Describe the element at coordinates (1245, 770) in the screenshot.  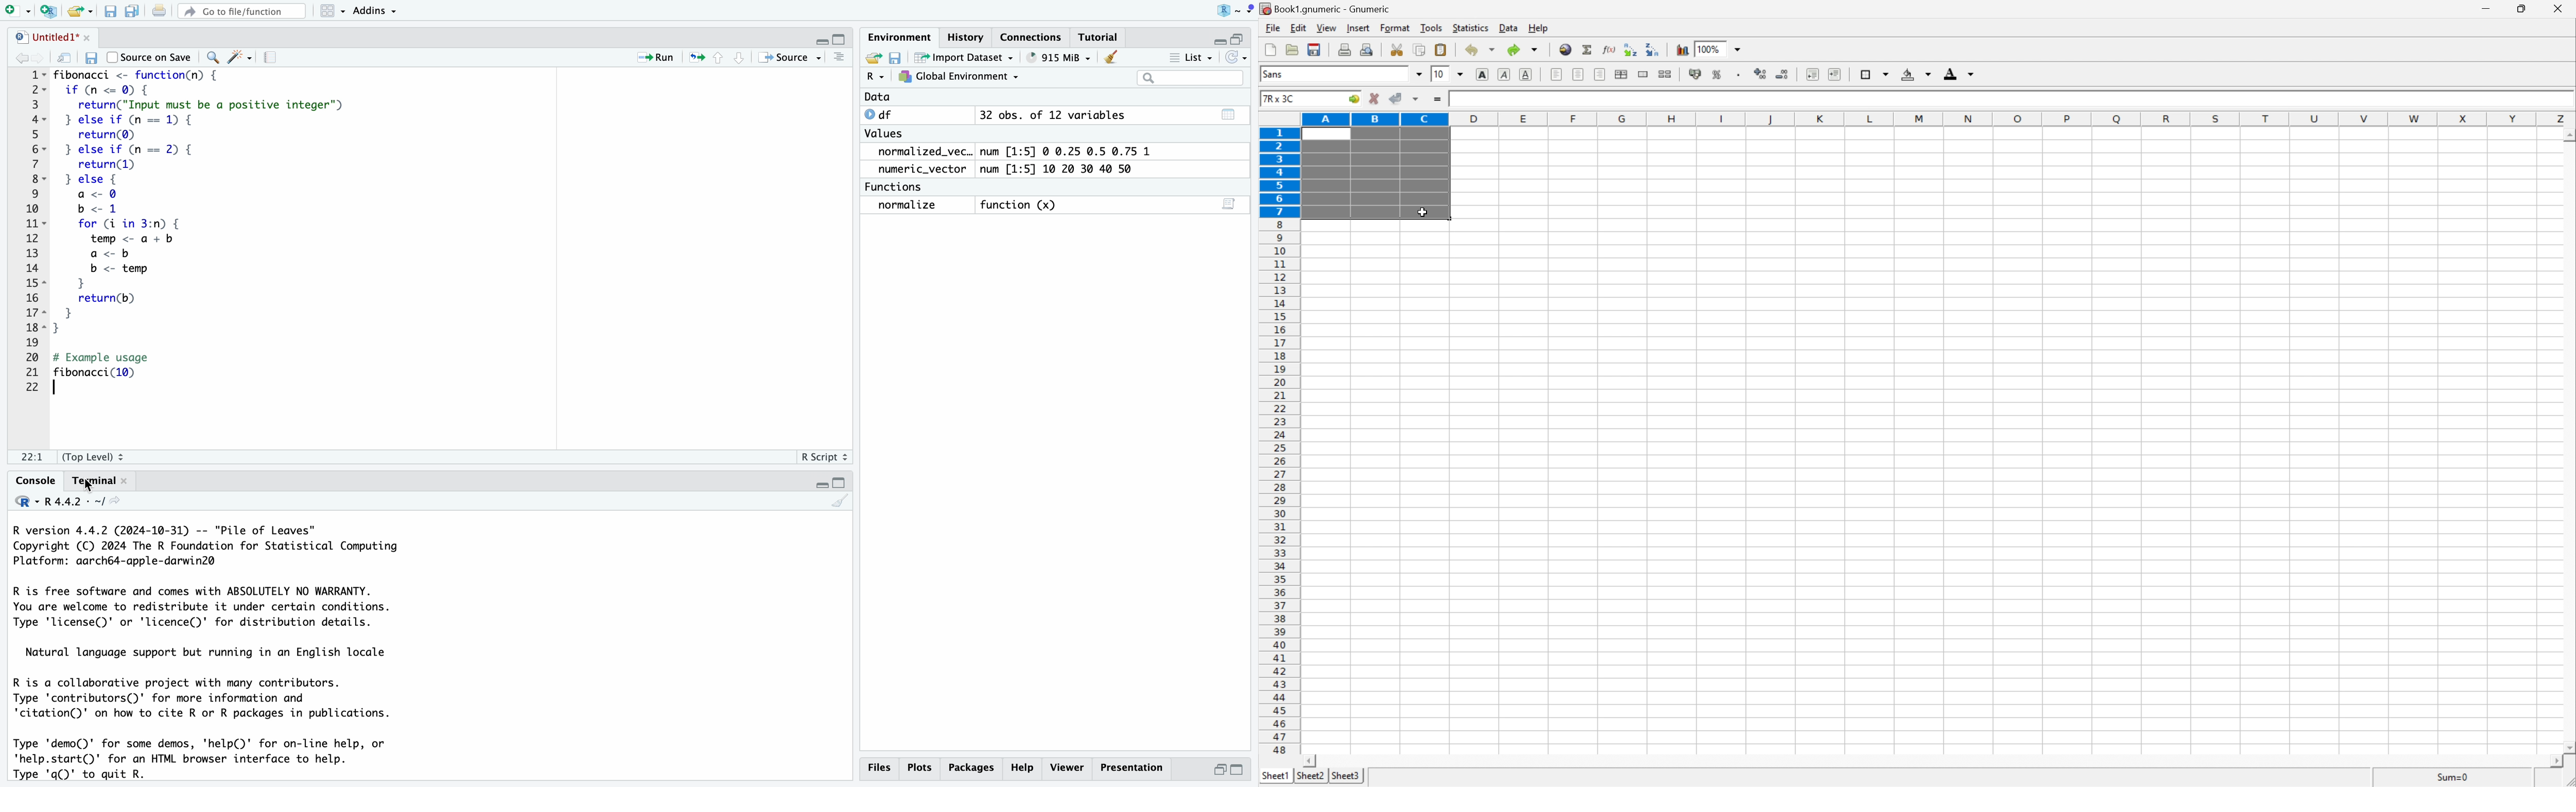
I see `maximize` at that location.